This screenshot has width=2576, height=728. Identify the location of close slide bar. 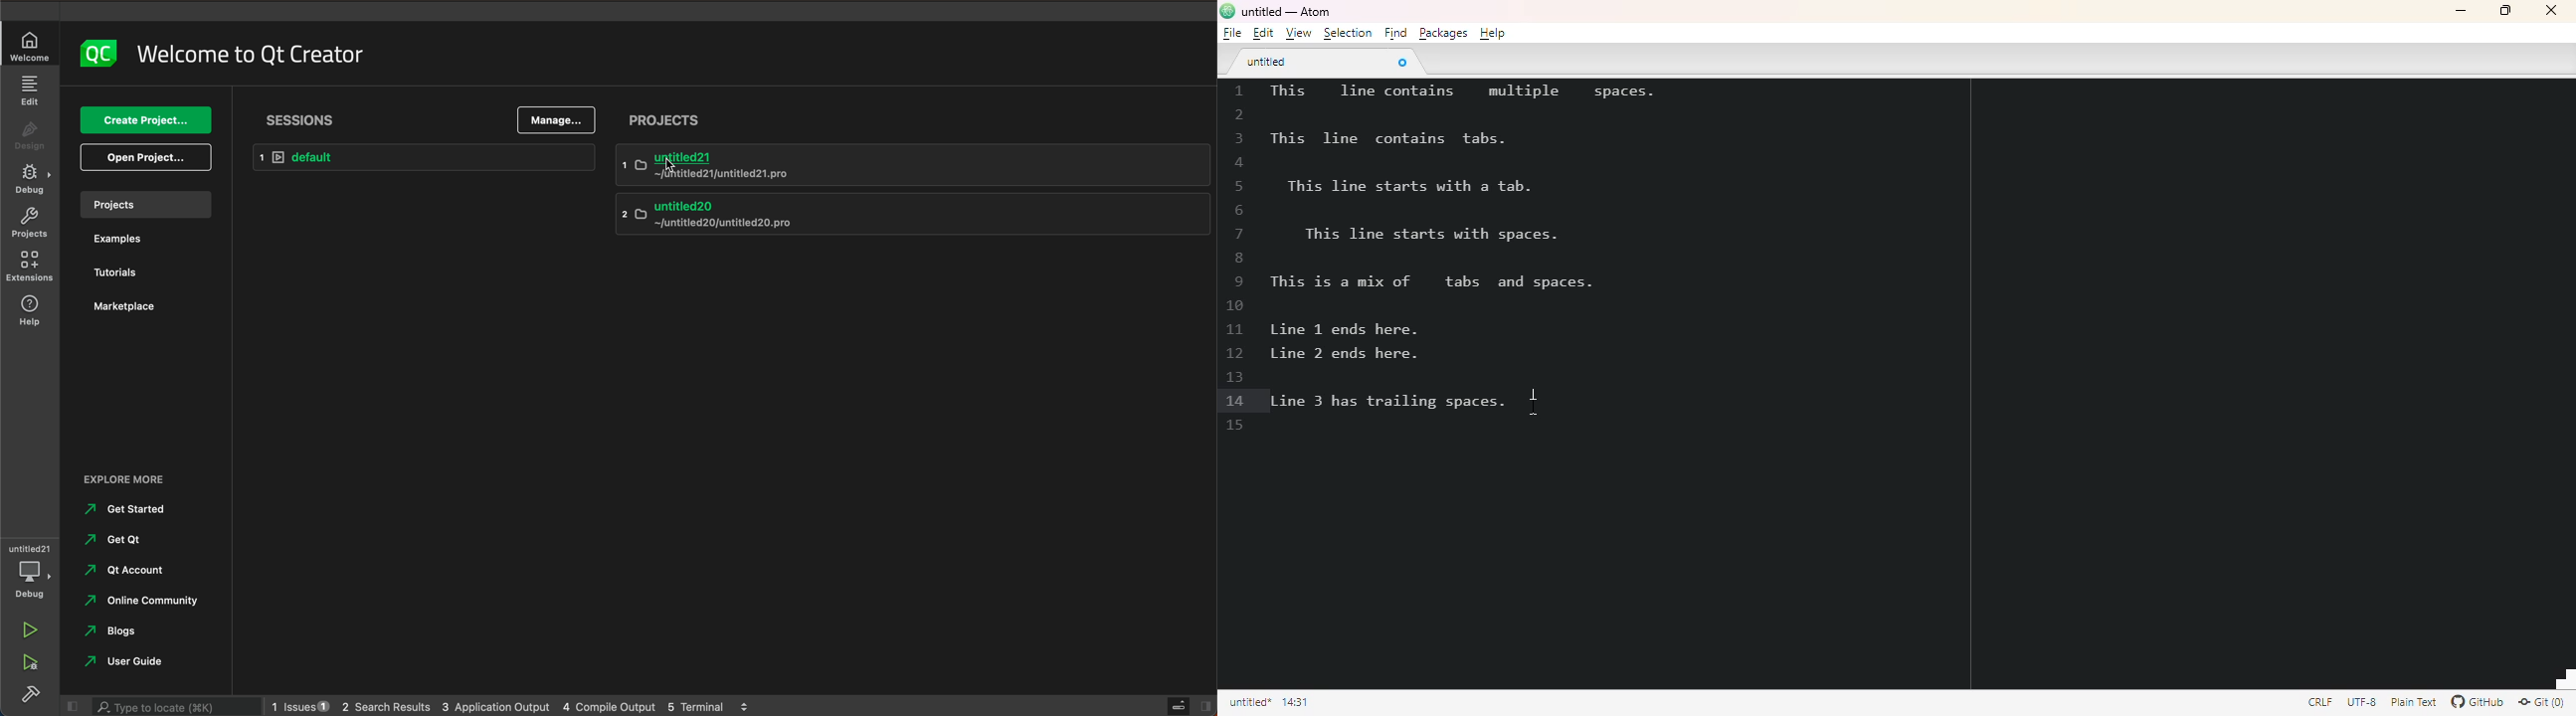
(1176, 706).